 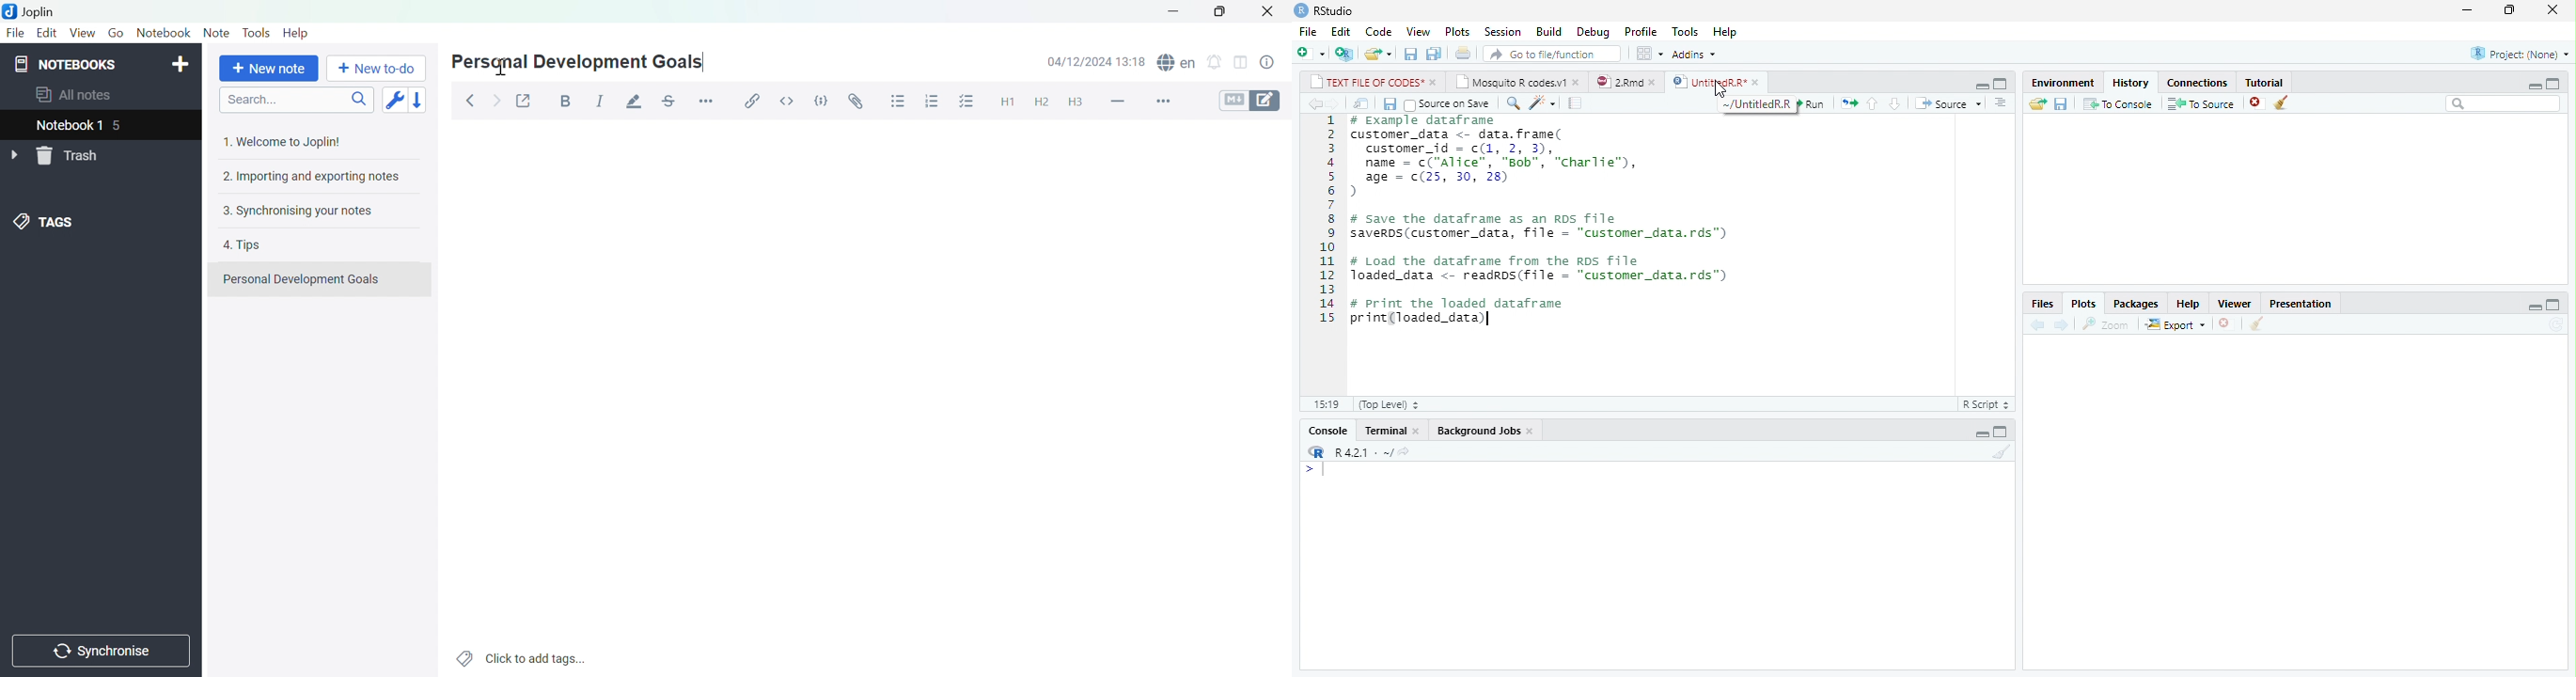 I want to click on Mosquito R codes.v1, so click(x=1510, y=82).